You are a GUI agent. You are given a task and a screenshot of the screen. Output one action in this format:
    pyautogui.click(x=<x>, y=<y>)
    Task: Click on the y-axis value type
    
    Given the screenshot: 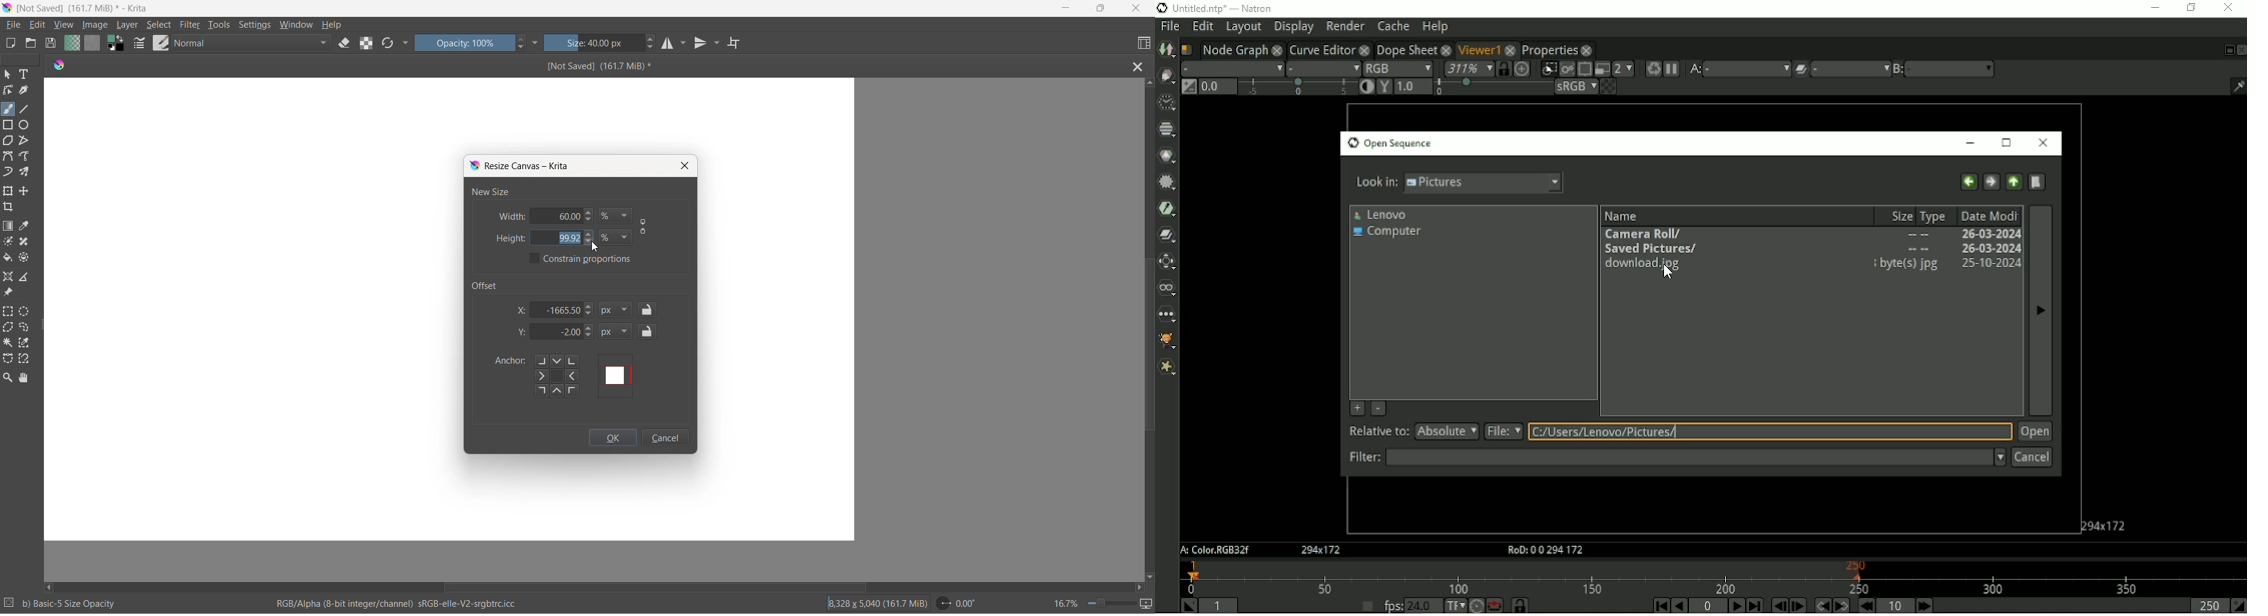 What is the action you would take?
    pyautogui.click(x=617, y=332)
    